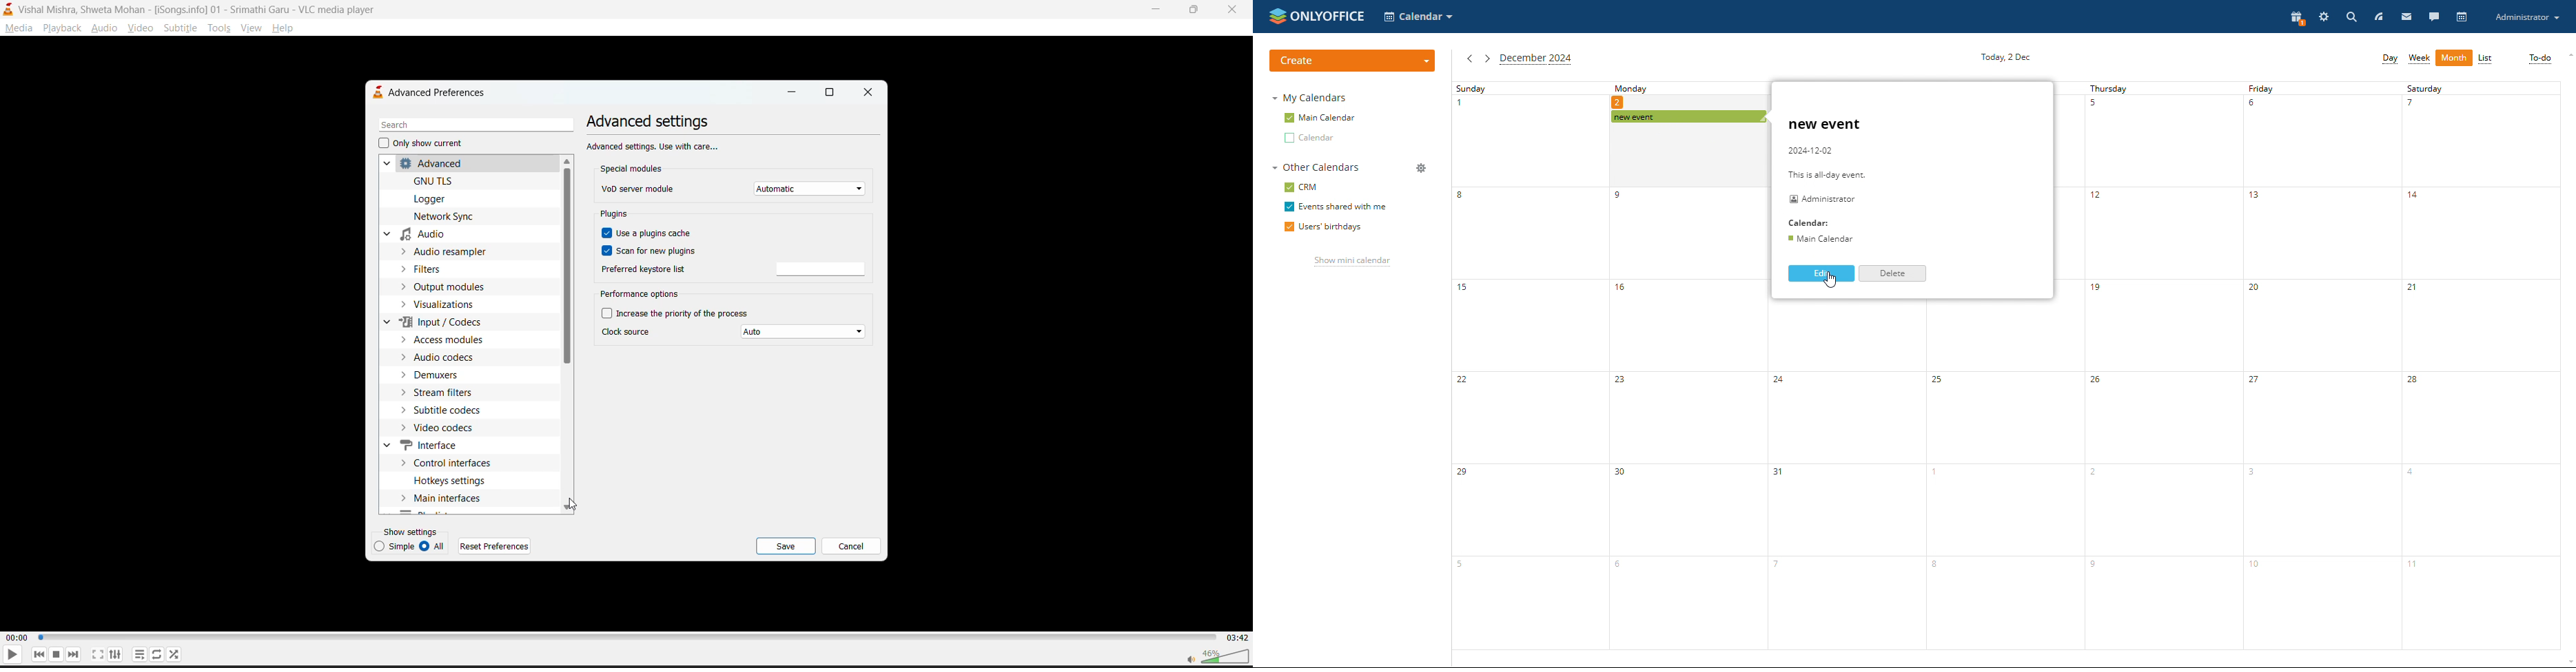 This screenshot has width=2576, height=672. I want to click on vod server module, so click(639, 188).